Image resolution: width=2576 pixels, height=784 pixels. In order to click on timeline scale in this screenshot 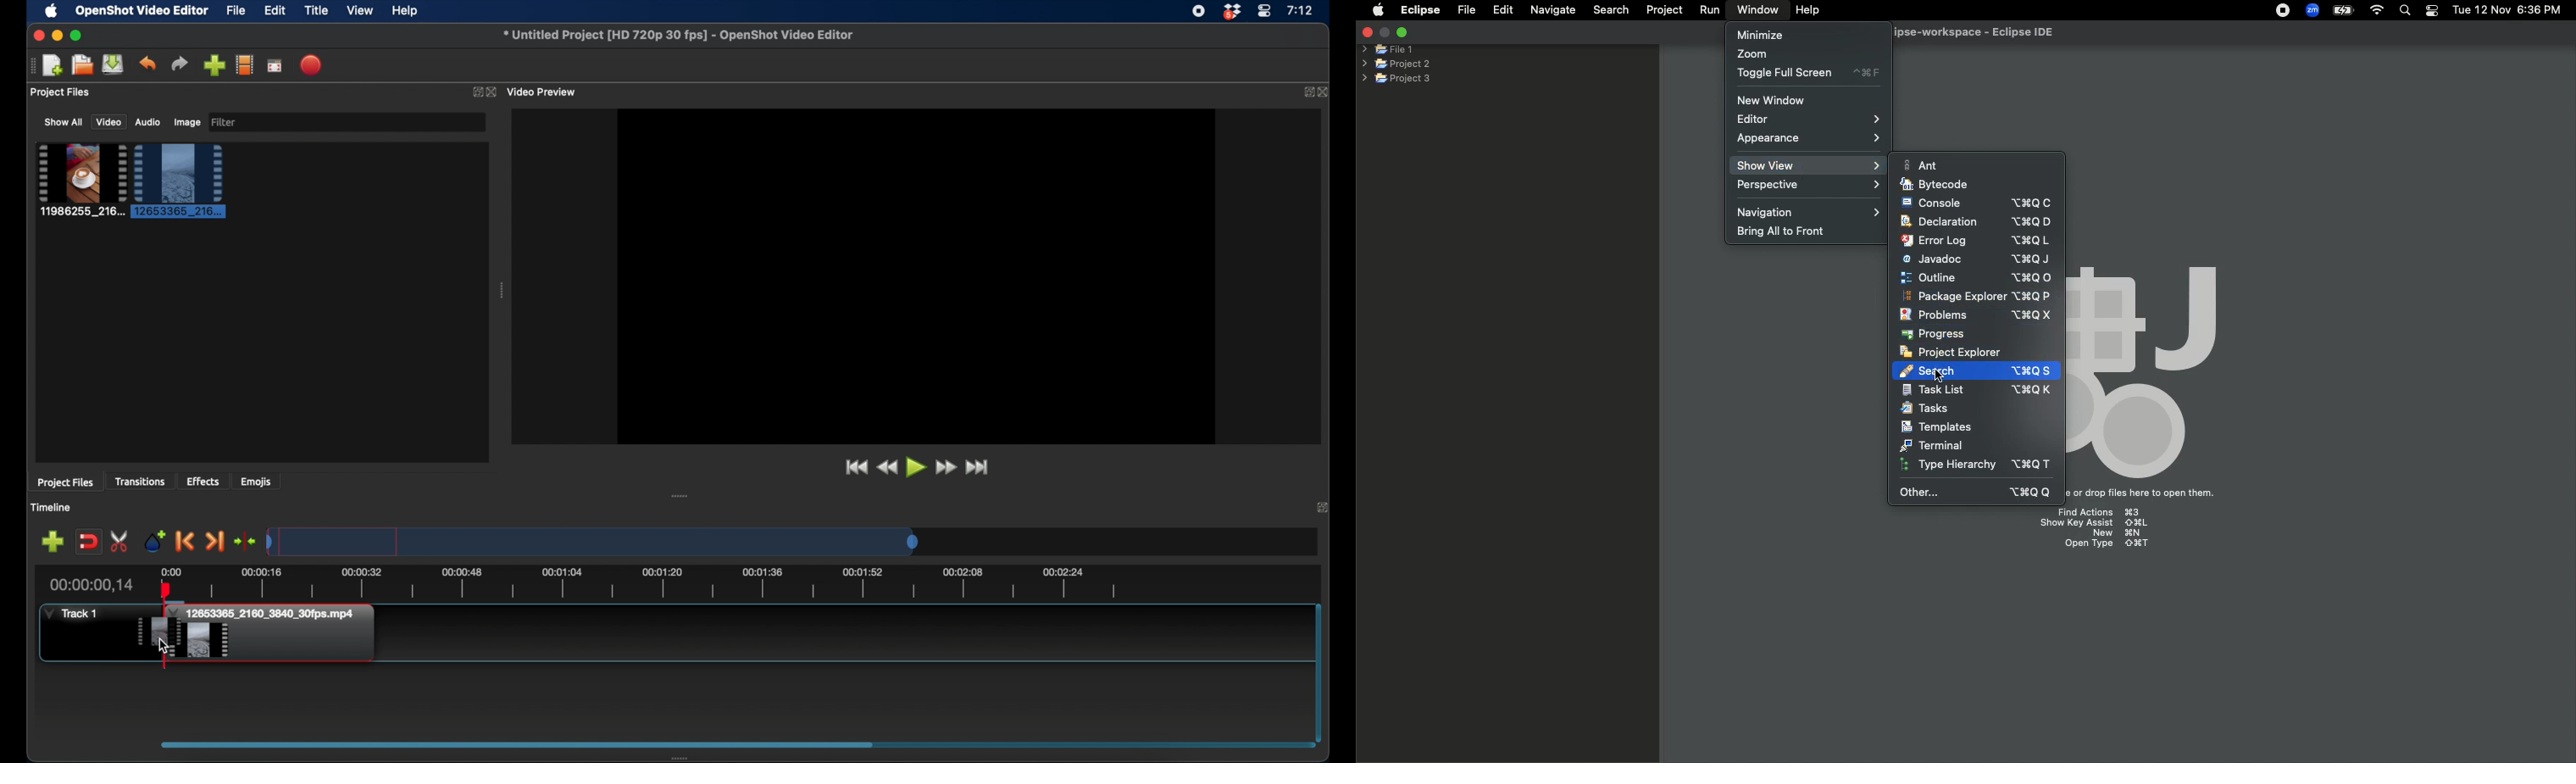, I will do `click(593, 541)`.